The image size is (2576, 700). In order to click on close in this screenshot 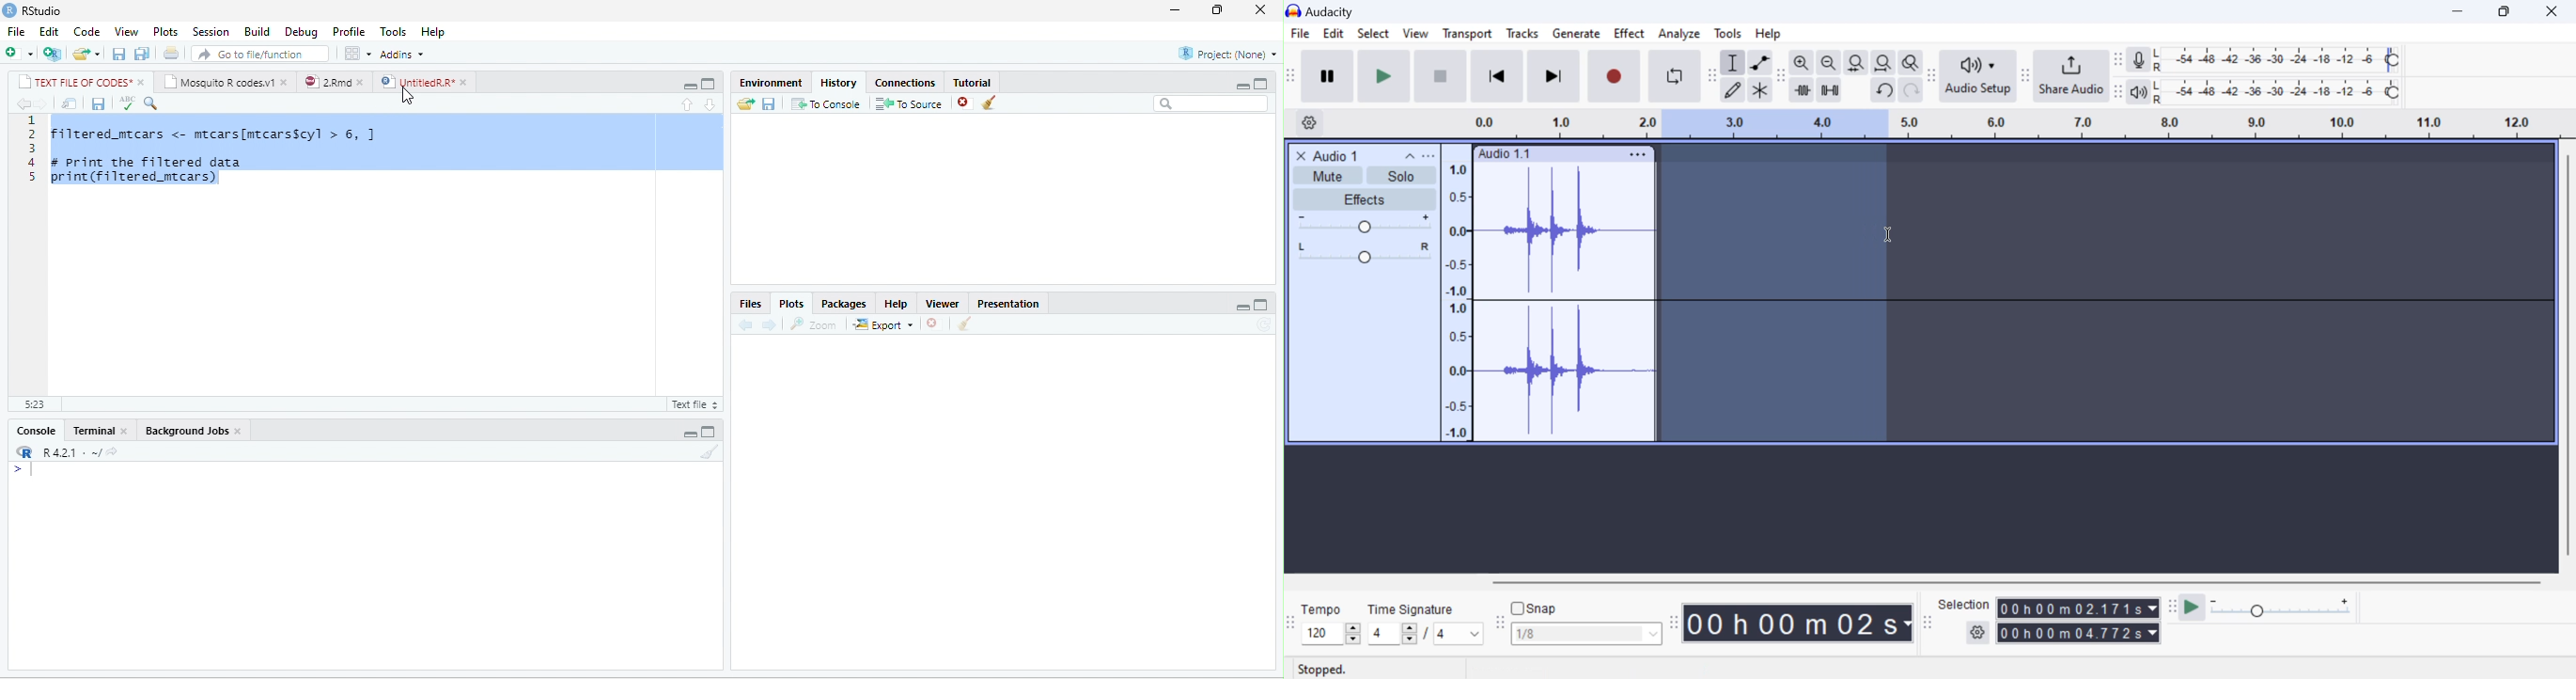, I will do `click(286, 84)`.